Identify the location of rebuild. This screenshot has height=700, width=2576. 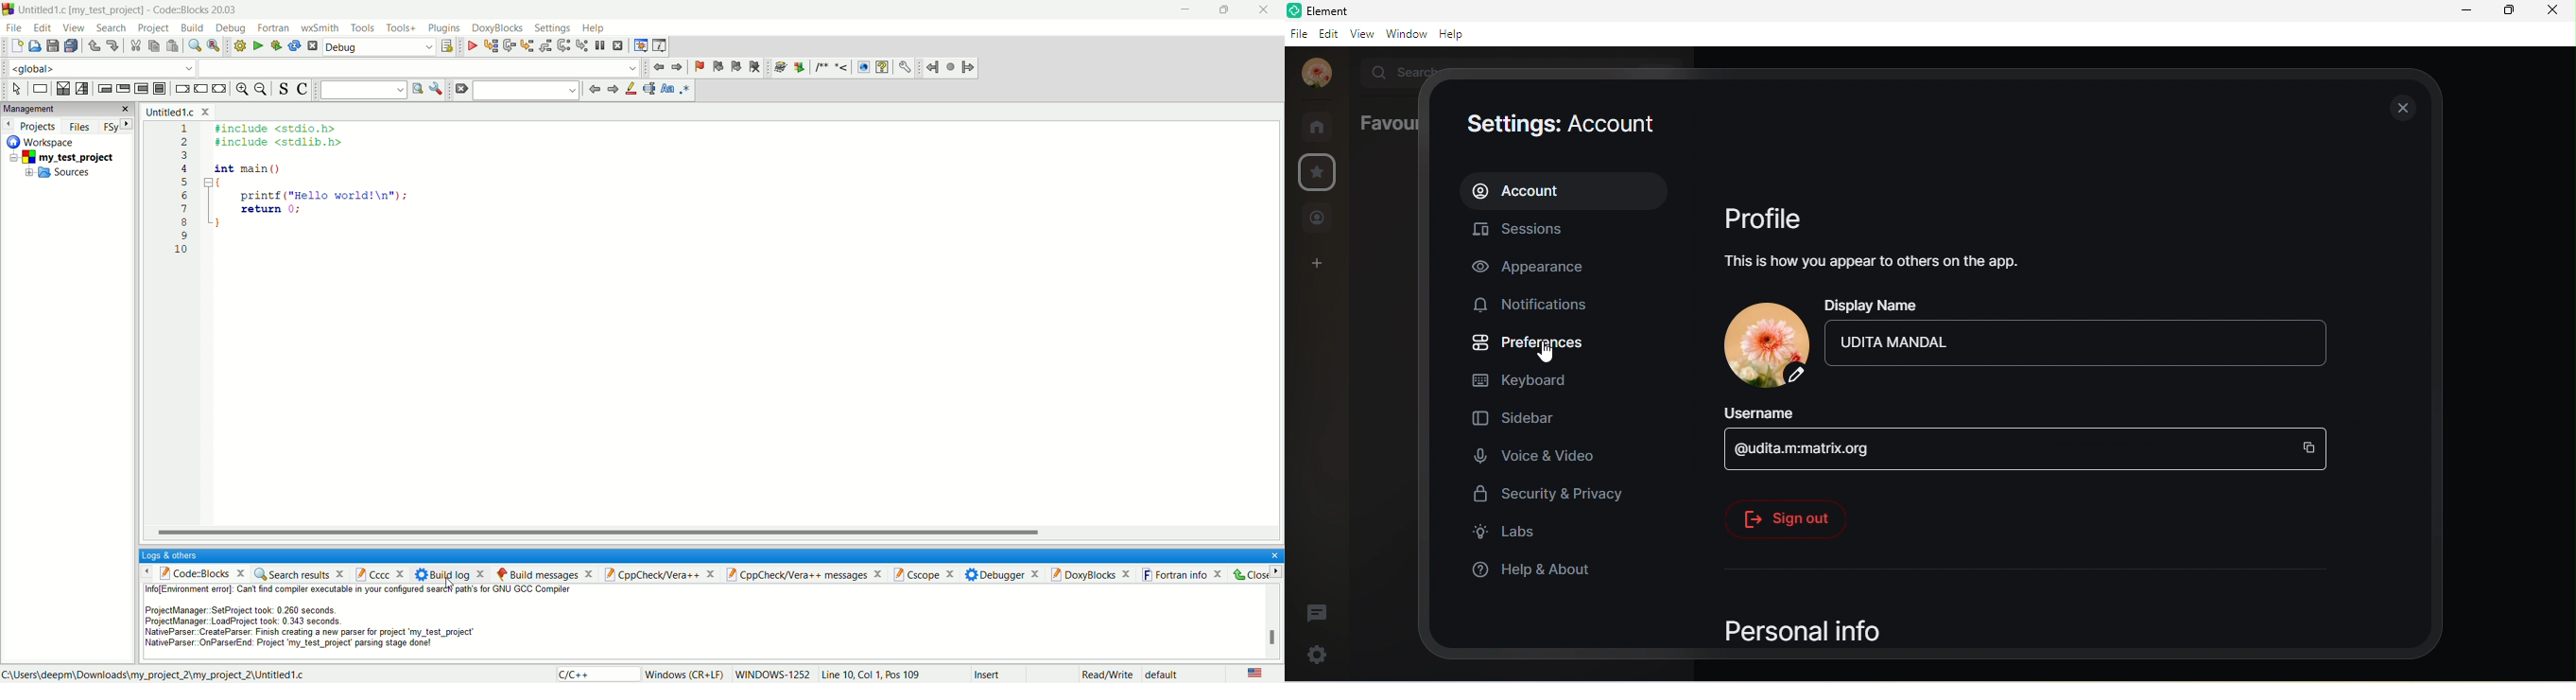
(294, 46).